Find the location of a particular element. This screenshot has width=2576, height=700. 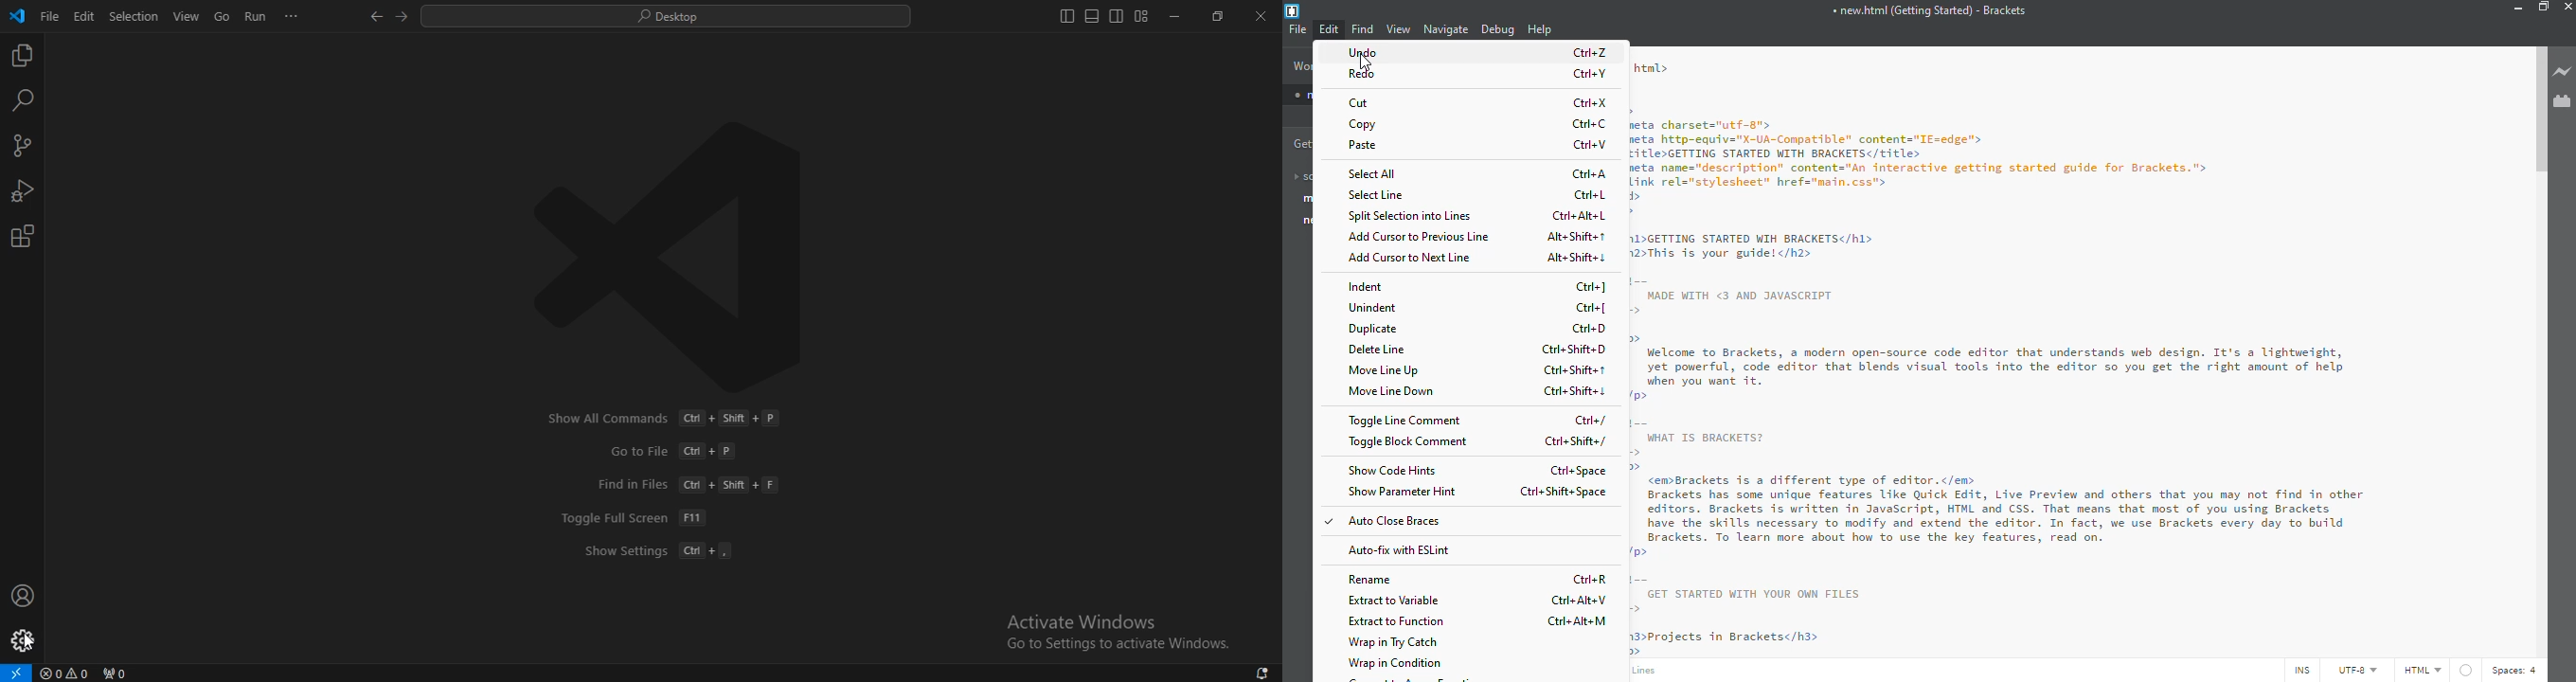

select line is located at coordinates (1379, 196).